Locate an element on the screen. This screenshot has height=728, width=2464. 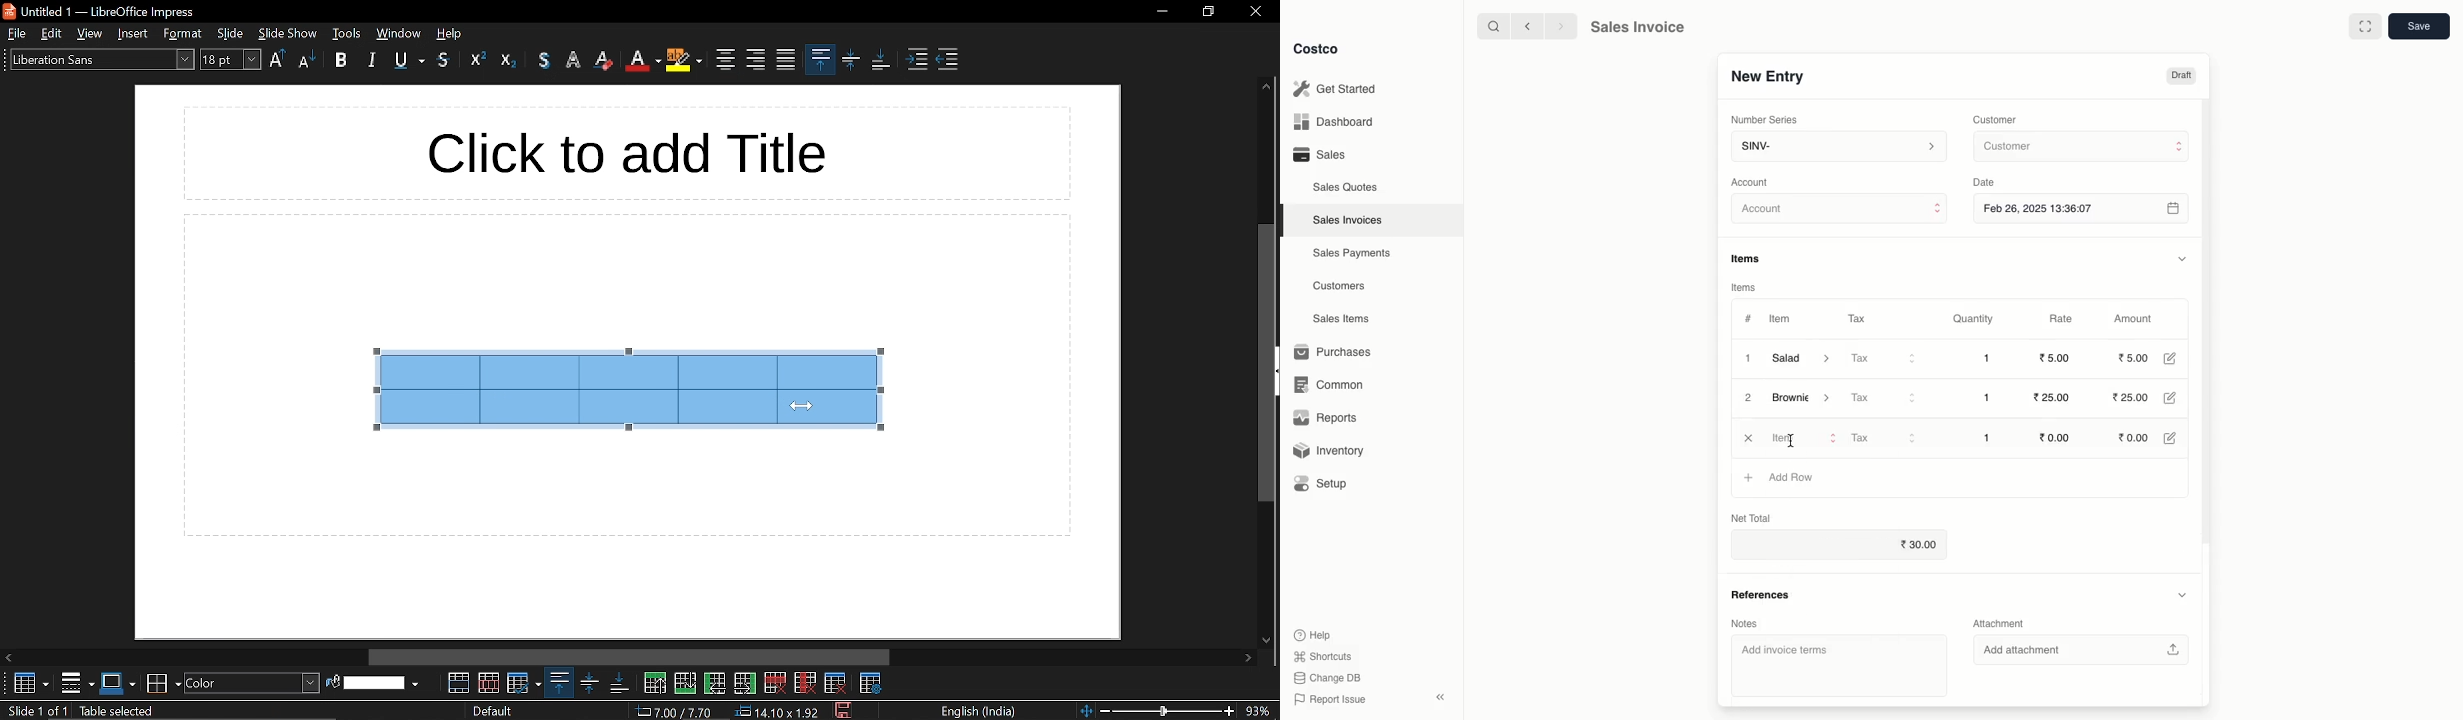
delete column is located at coordinates (803, 682).